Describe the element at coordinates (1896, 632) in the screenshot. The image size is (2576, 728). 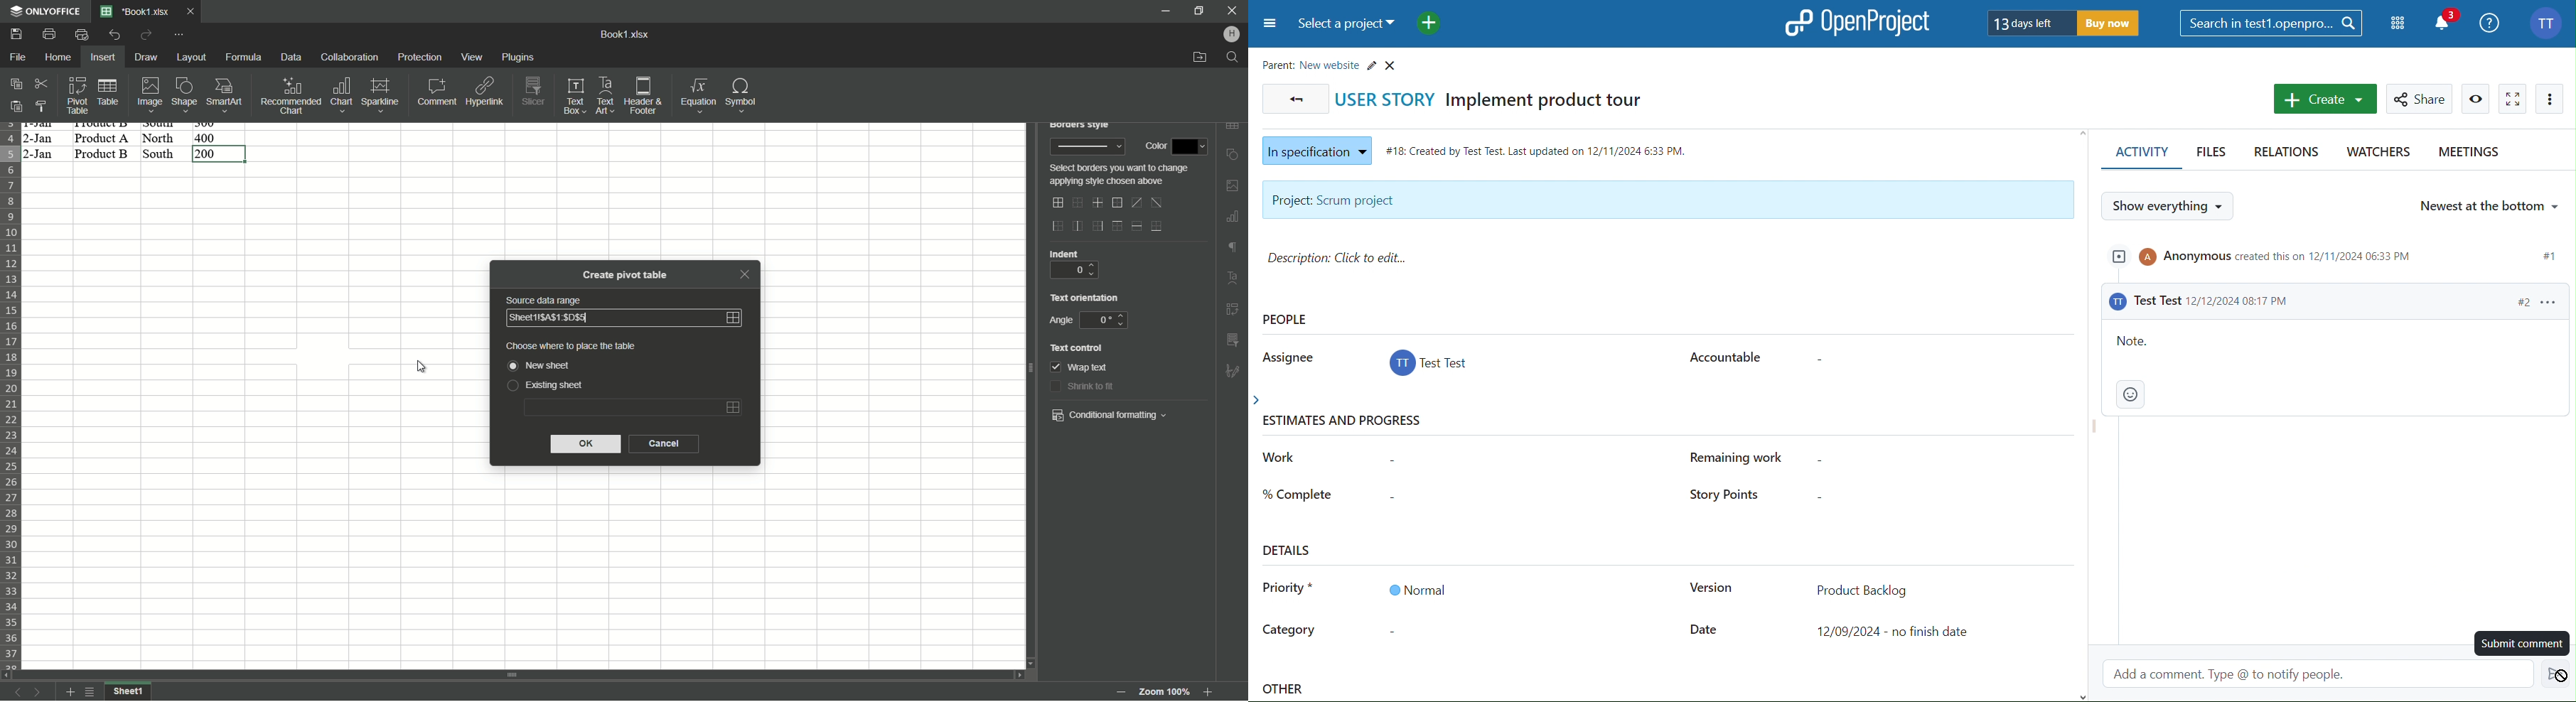
I see `12/09/2024` at that location.